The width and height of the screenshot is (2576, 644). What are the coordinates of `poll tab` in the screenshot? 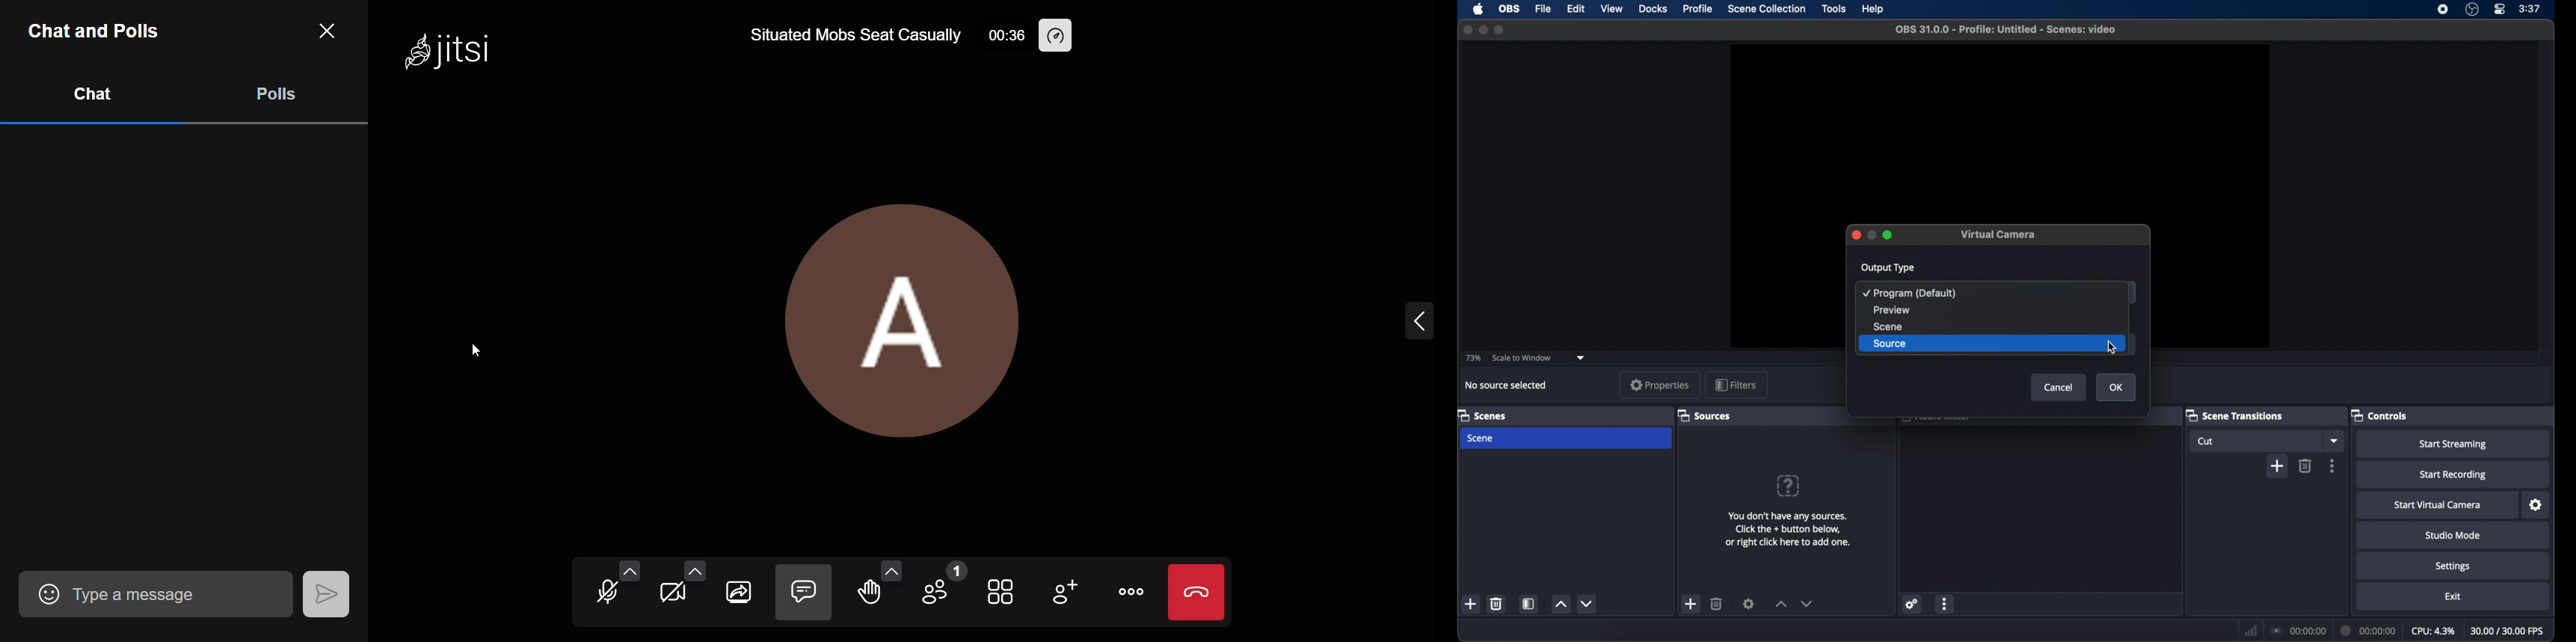 It's located at (277, 93).